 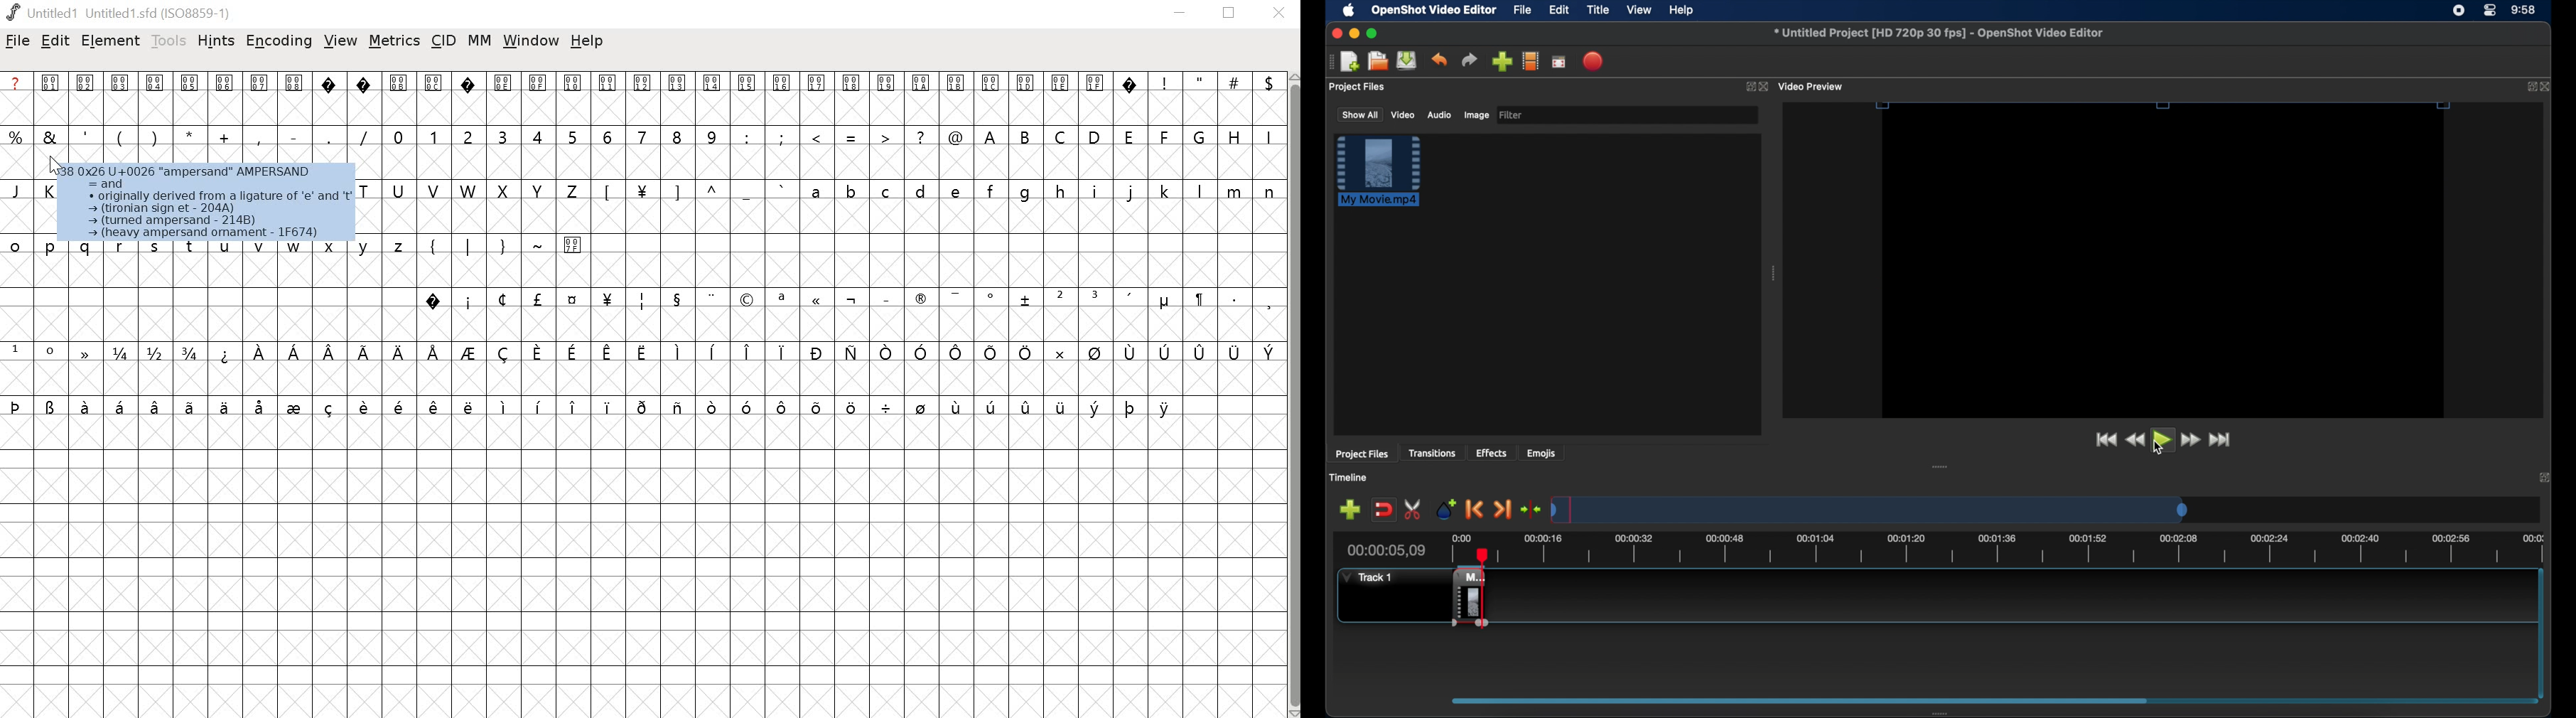 I want to click on e, so click(x=958, y=191).